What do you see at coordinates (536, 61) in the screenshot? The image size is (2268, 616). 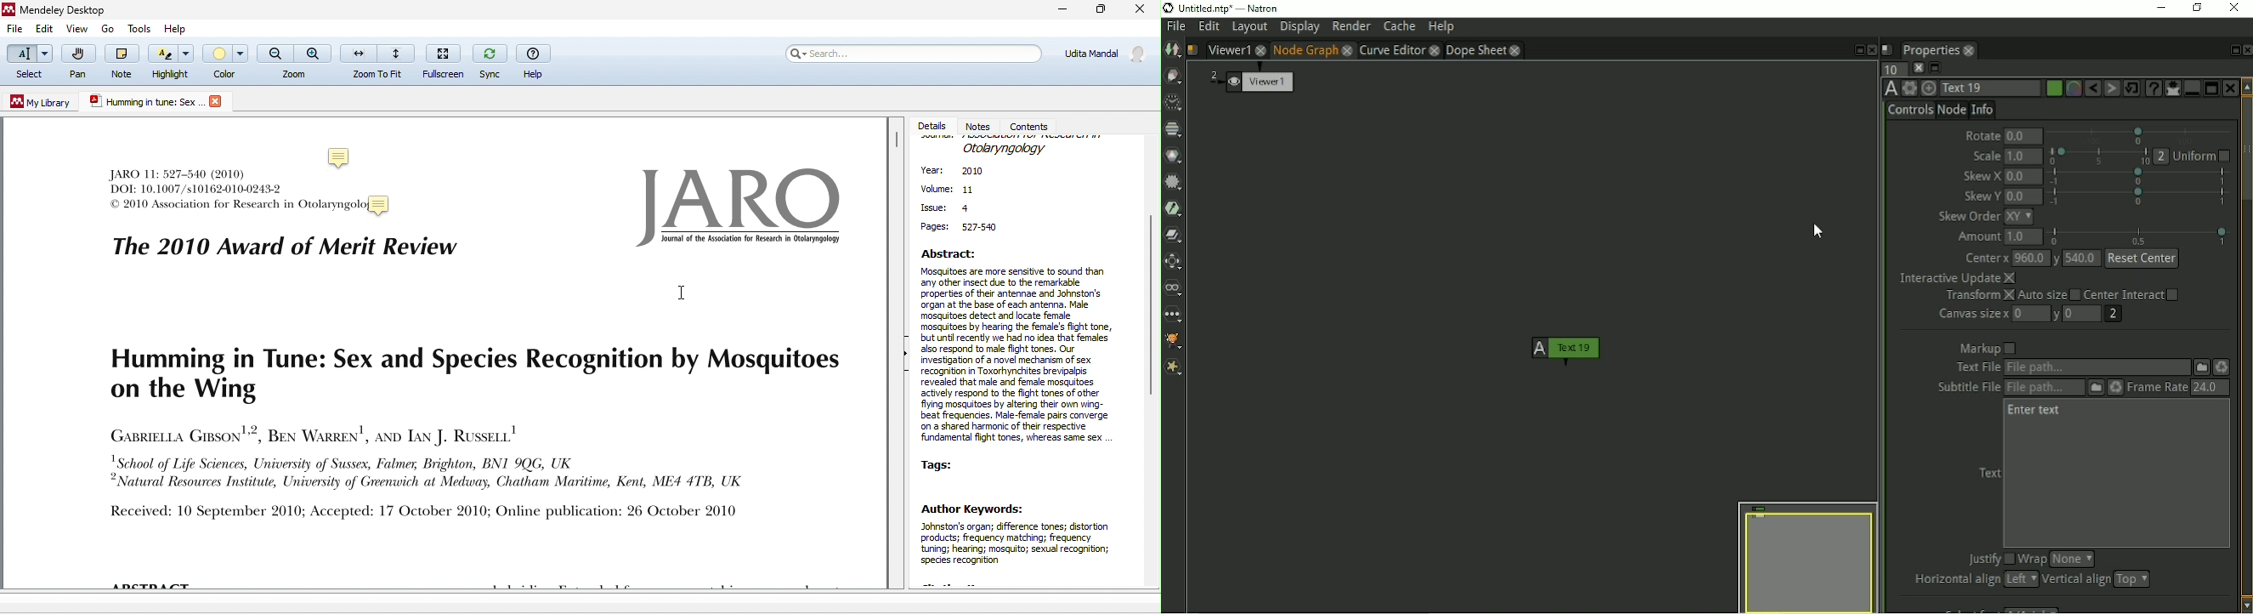 I see `help` at bounding box center [536, 61].